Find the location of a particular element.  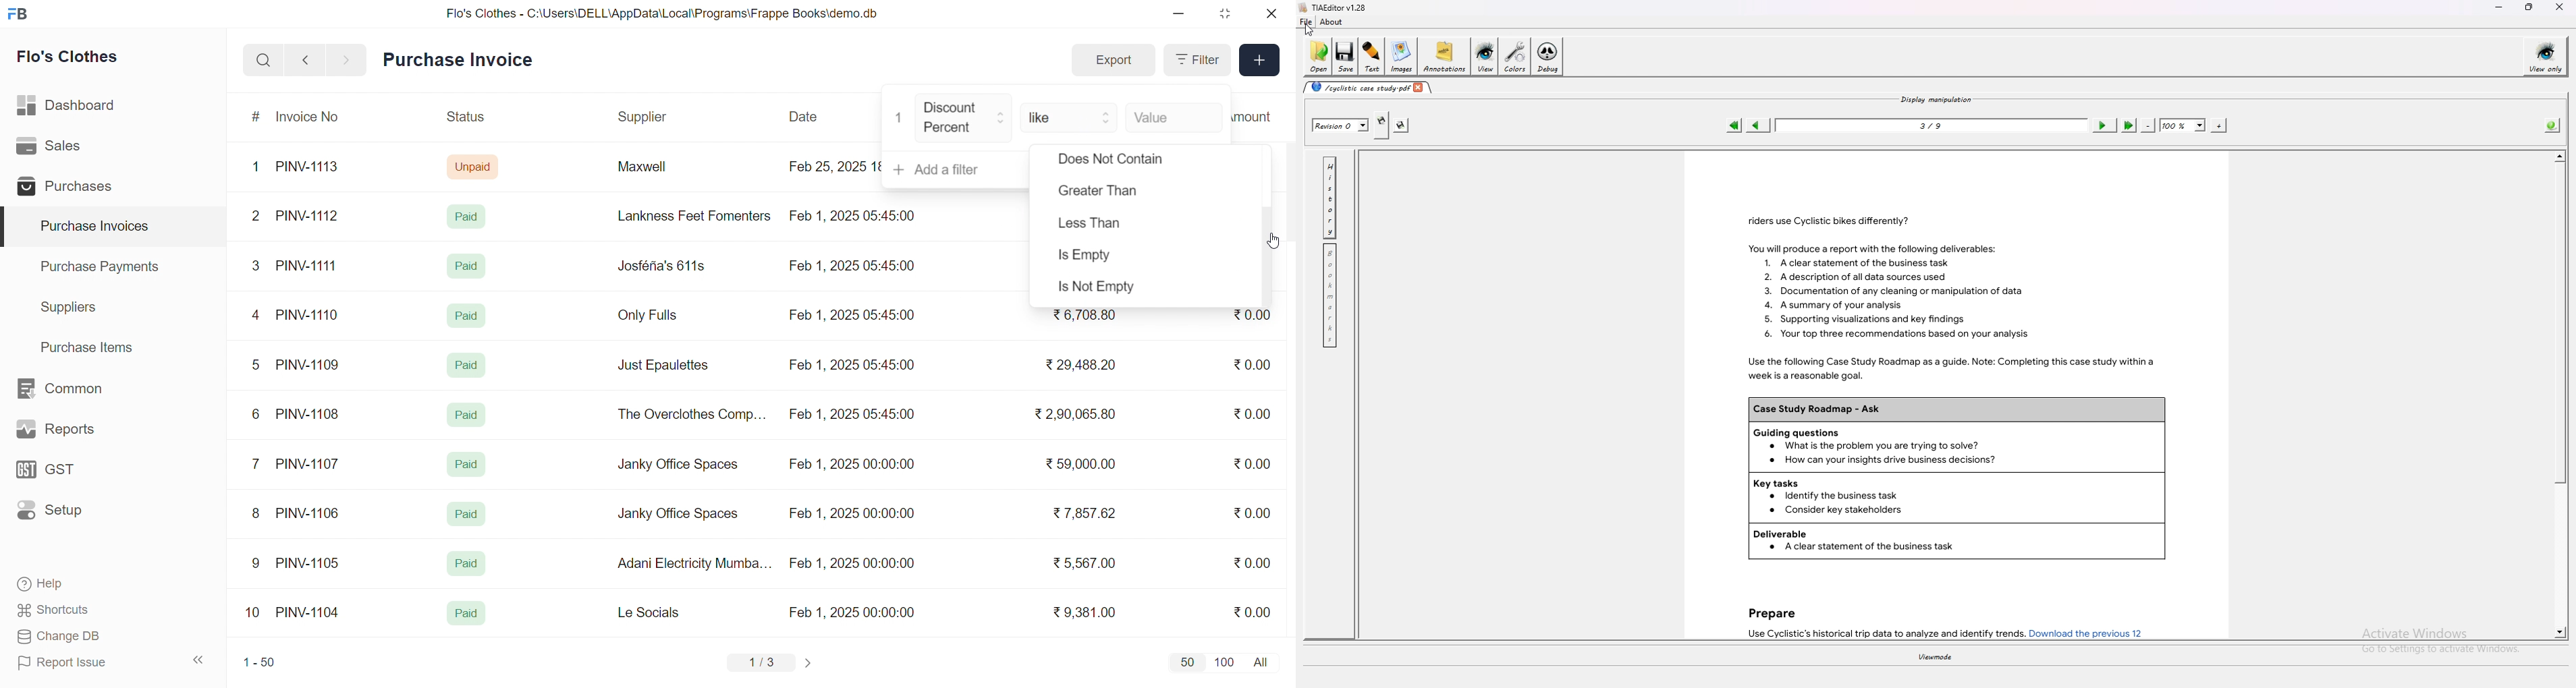

Paid is located at coordinates (469, 363).